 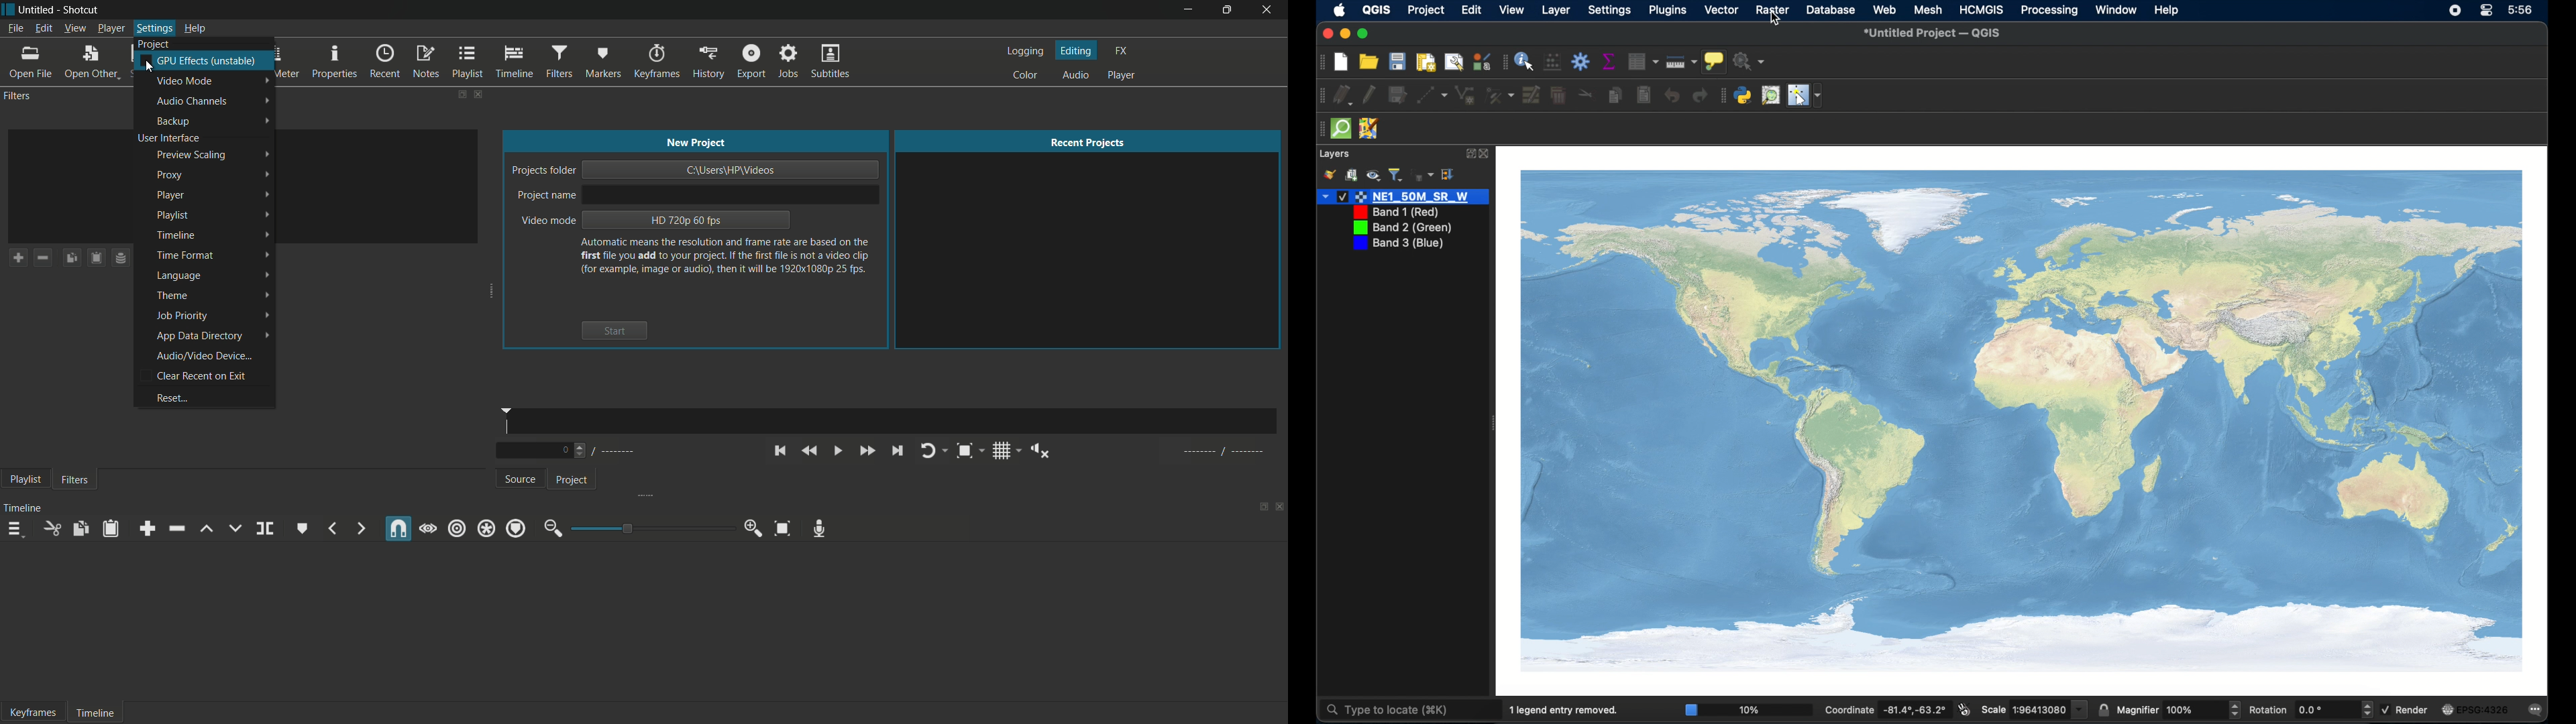 I want to click on time, so click(x=896, y=422).